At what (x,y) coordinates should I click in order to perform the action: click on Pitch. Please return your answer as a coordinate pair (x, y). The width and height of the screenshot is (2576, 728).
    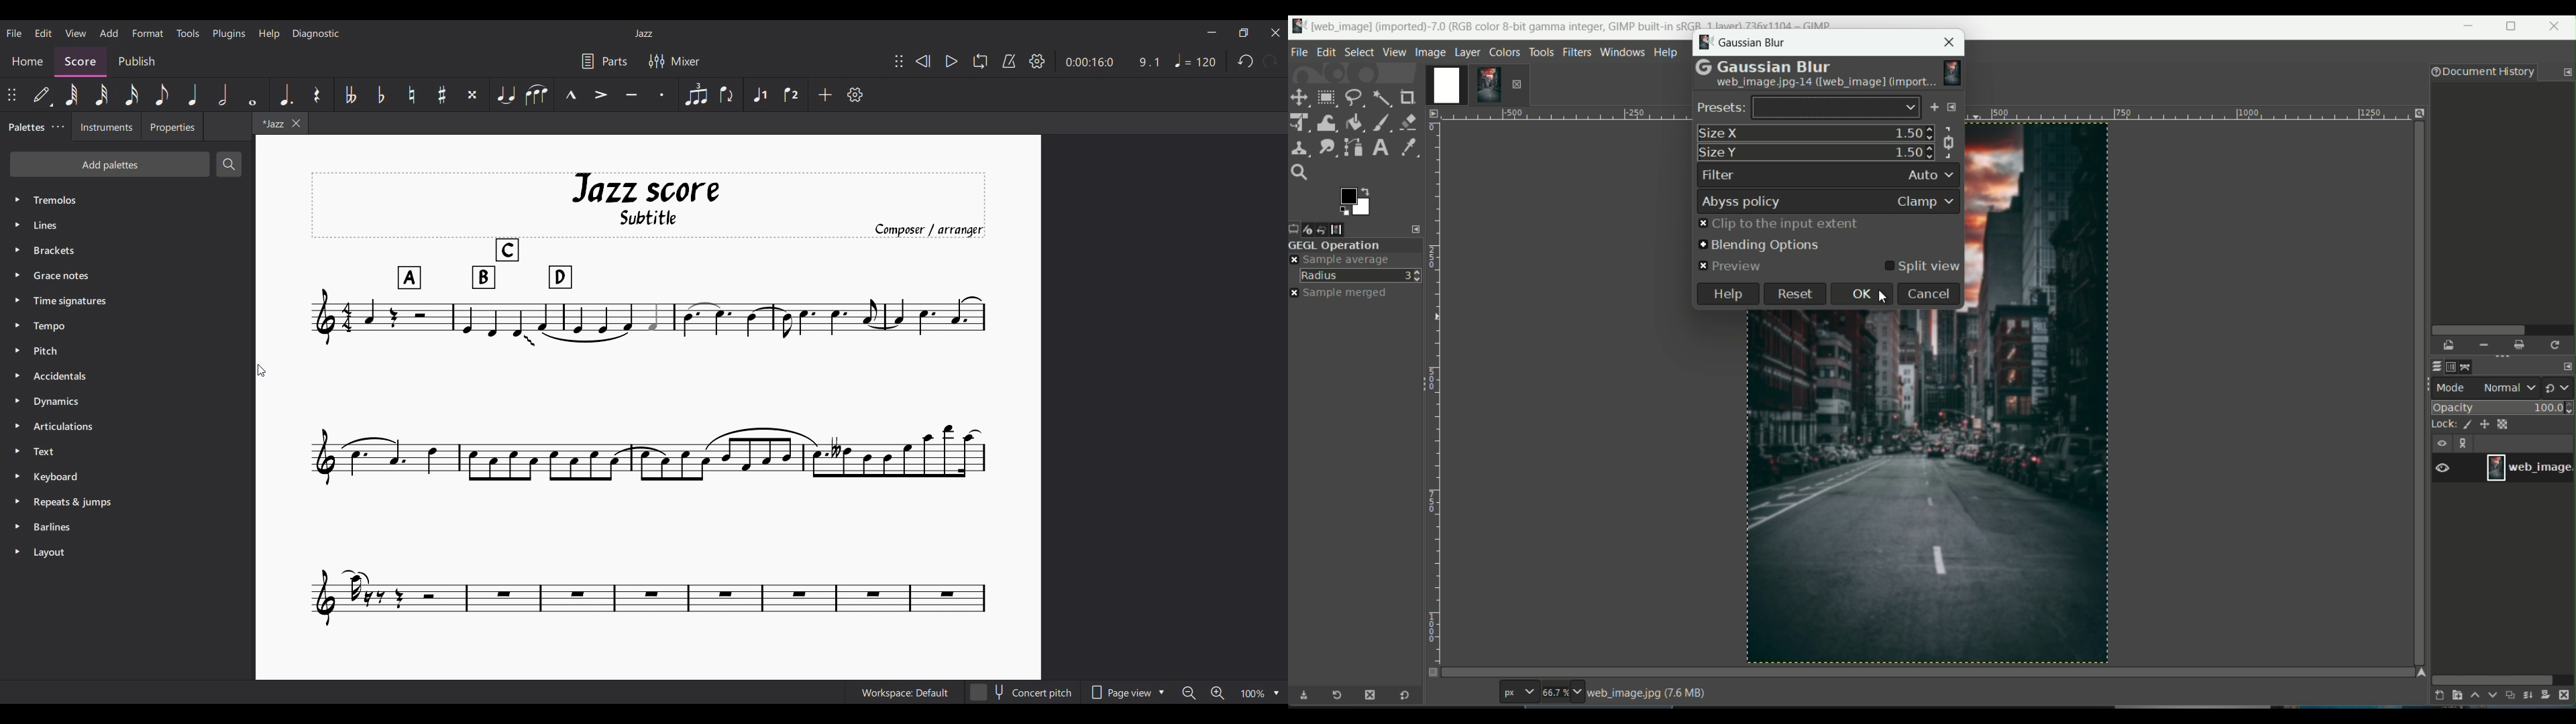
    Looking at the image, I should click on (127, 351).